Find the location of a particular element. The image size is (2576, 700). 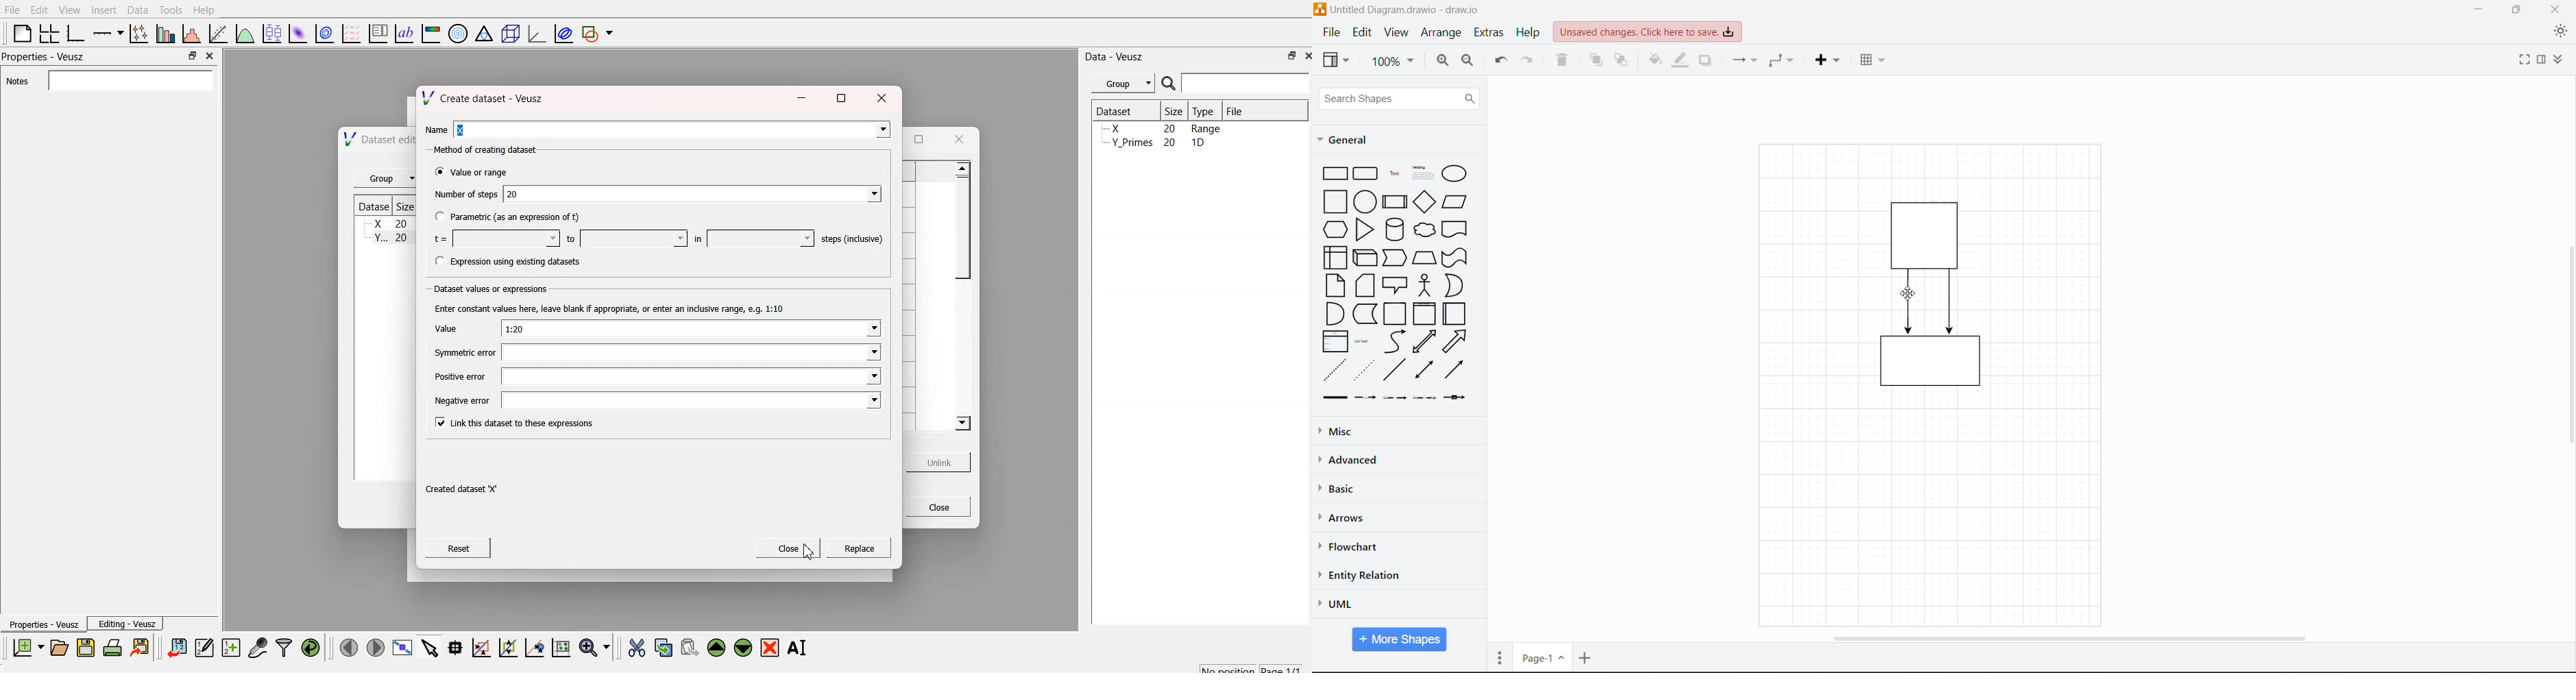

File is located at coordinates (1234, 109).